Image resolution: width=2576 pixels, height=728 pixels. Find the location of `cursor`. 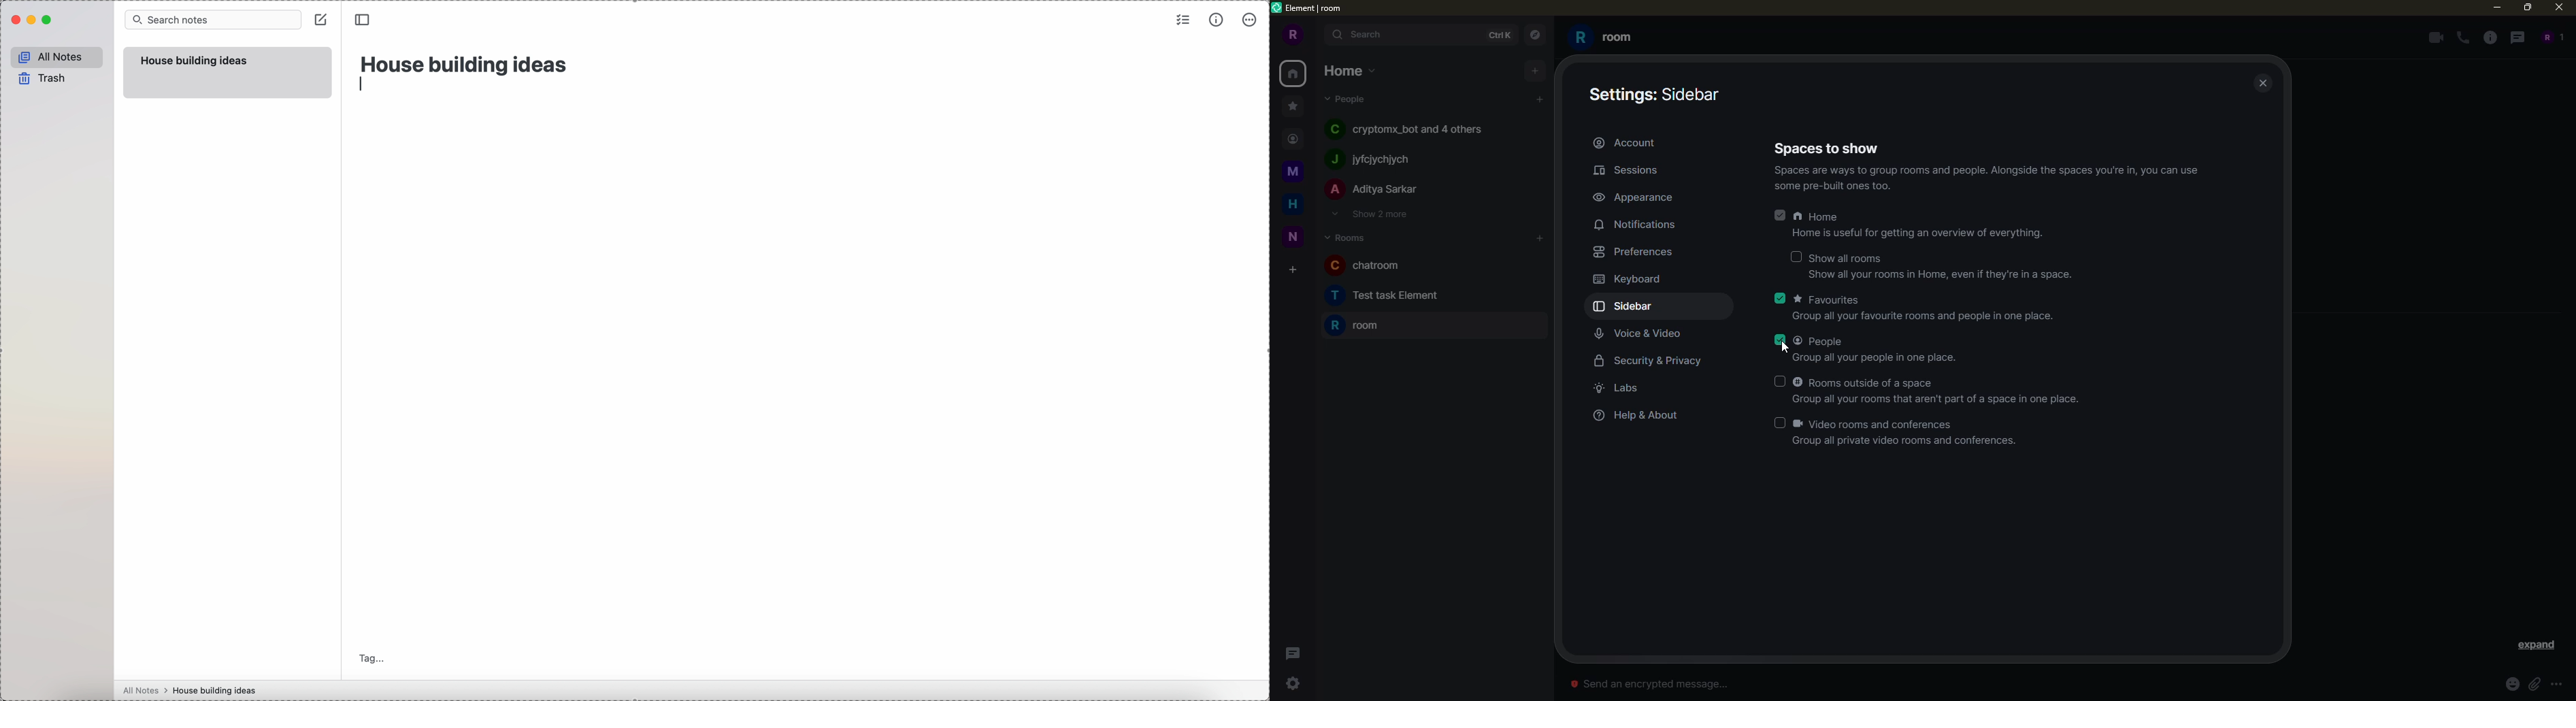

cursor is located at coordinates (1791, 347).